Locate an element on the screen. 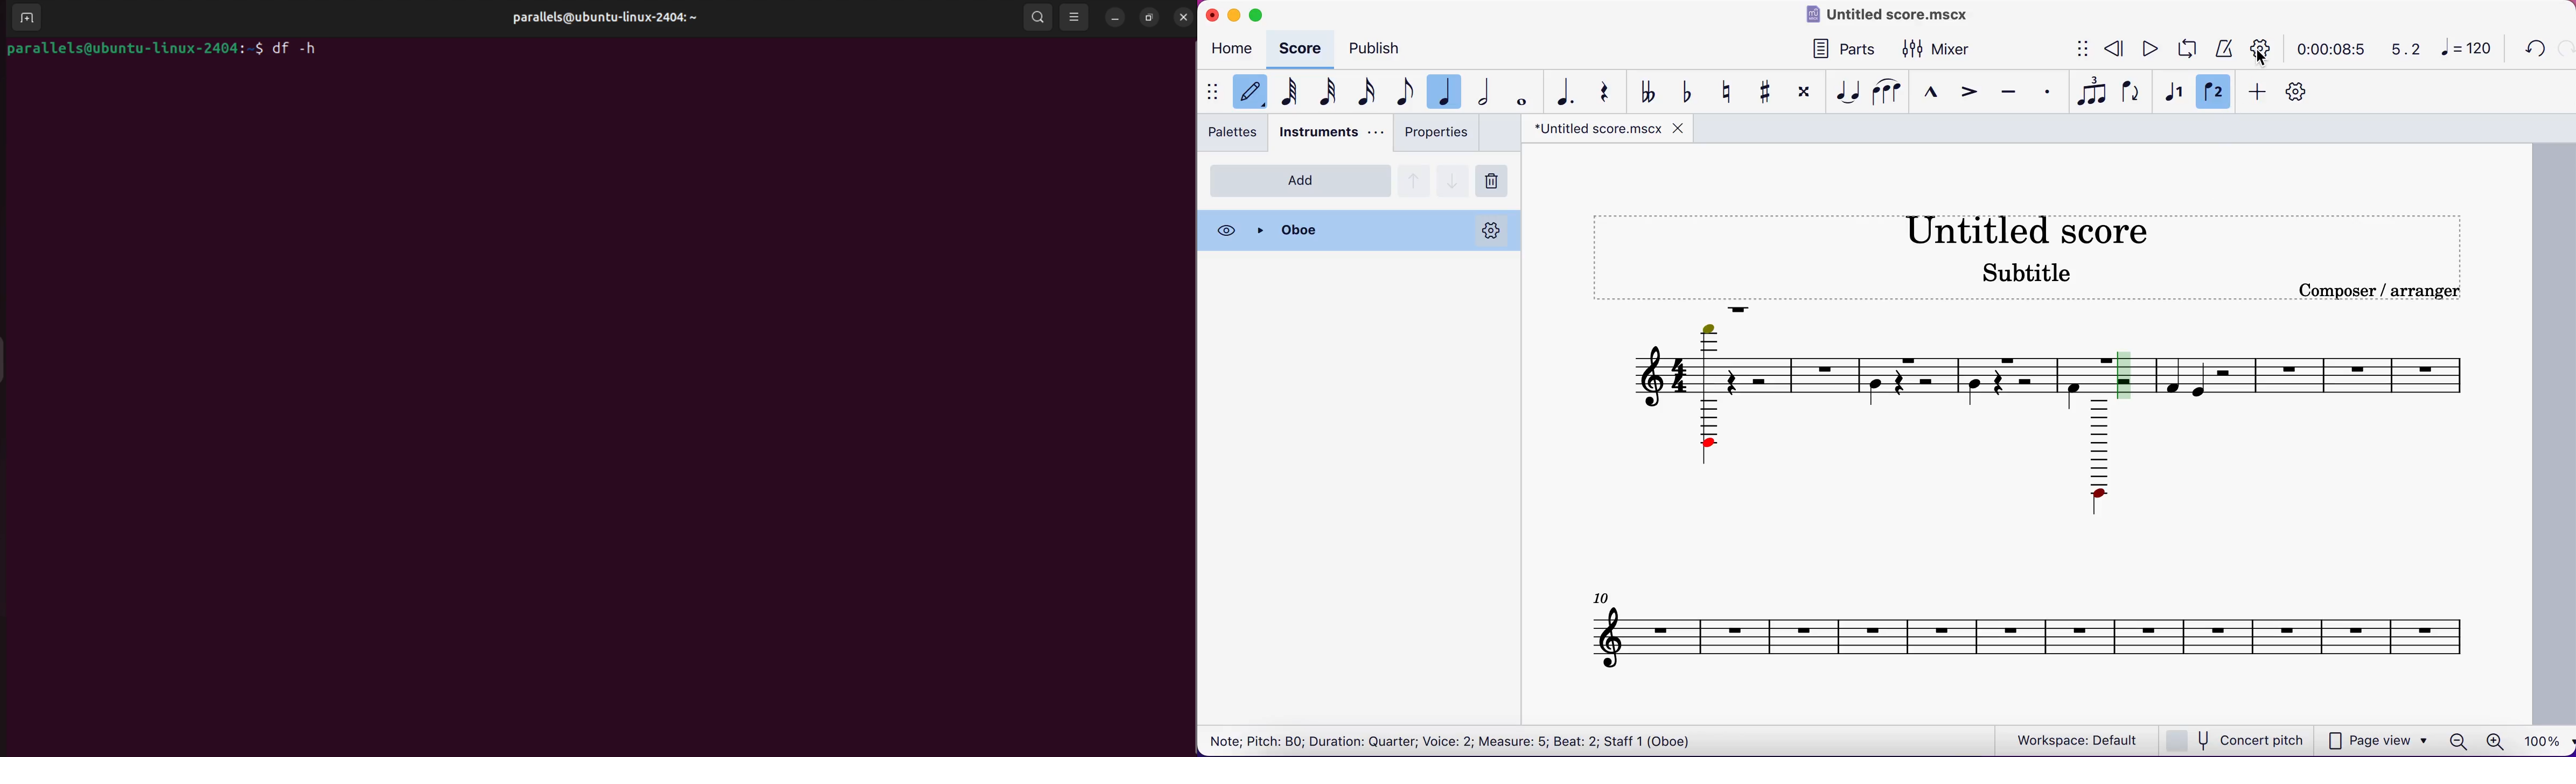 This screenshot has width=2576, height=784. playback setup is located at coordinates (2261, 47).